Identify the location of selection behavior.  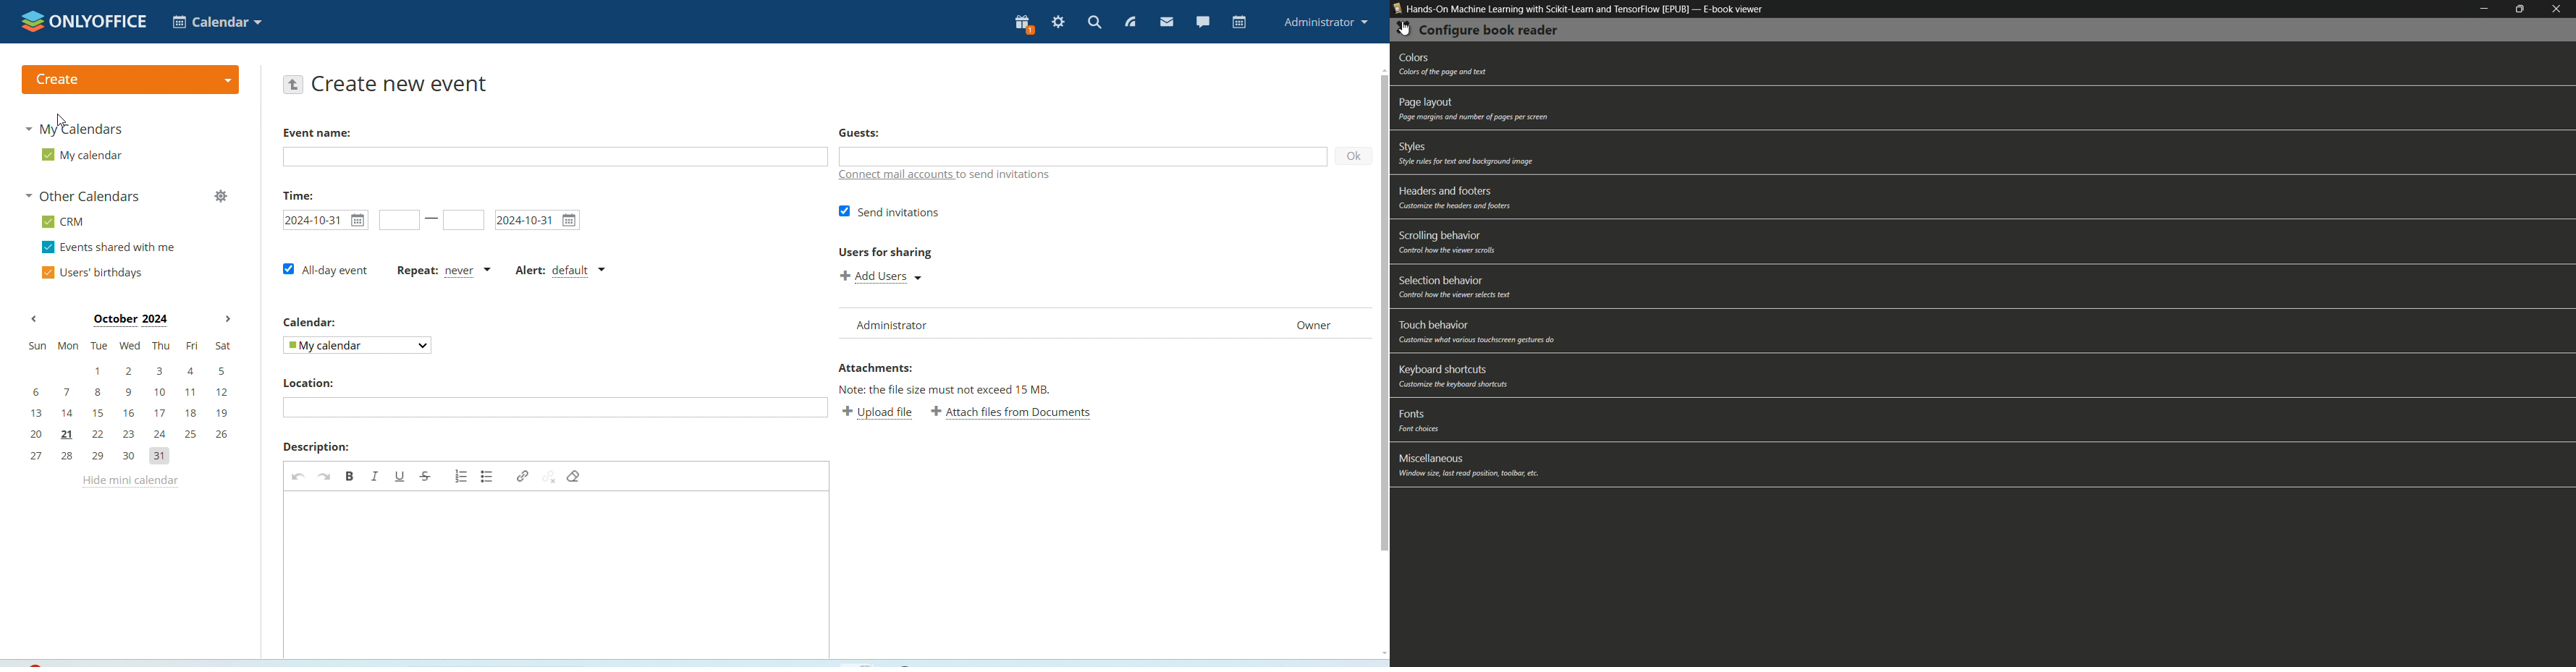
(1440, 279).